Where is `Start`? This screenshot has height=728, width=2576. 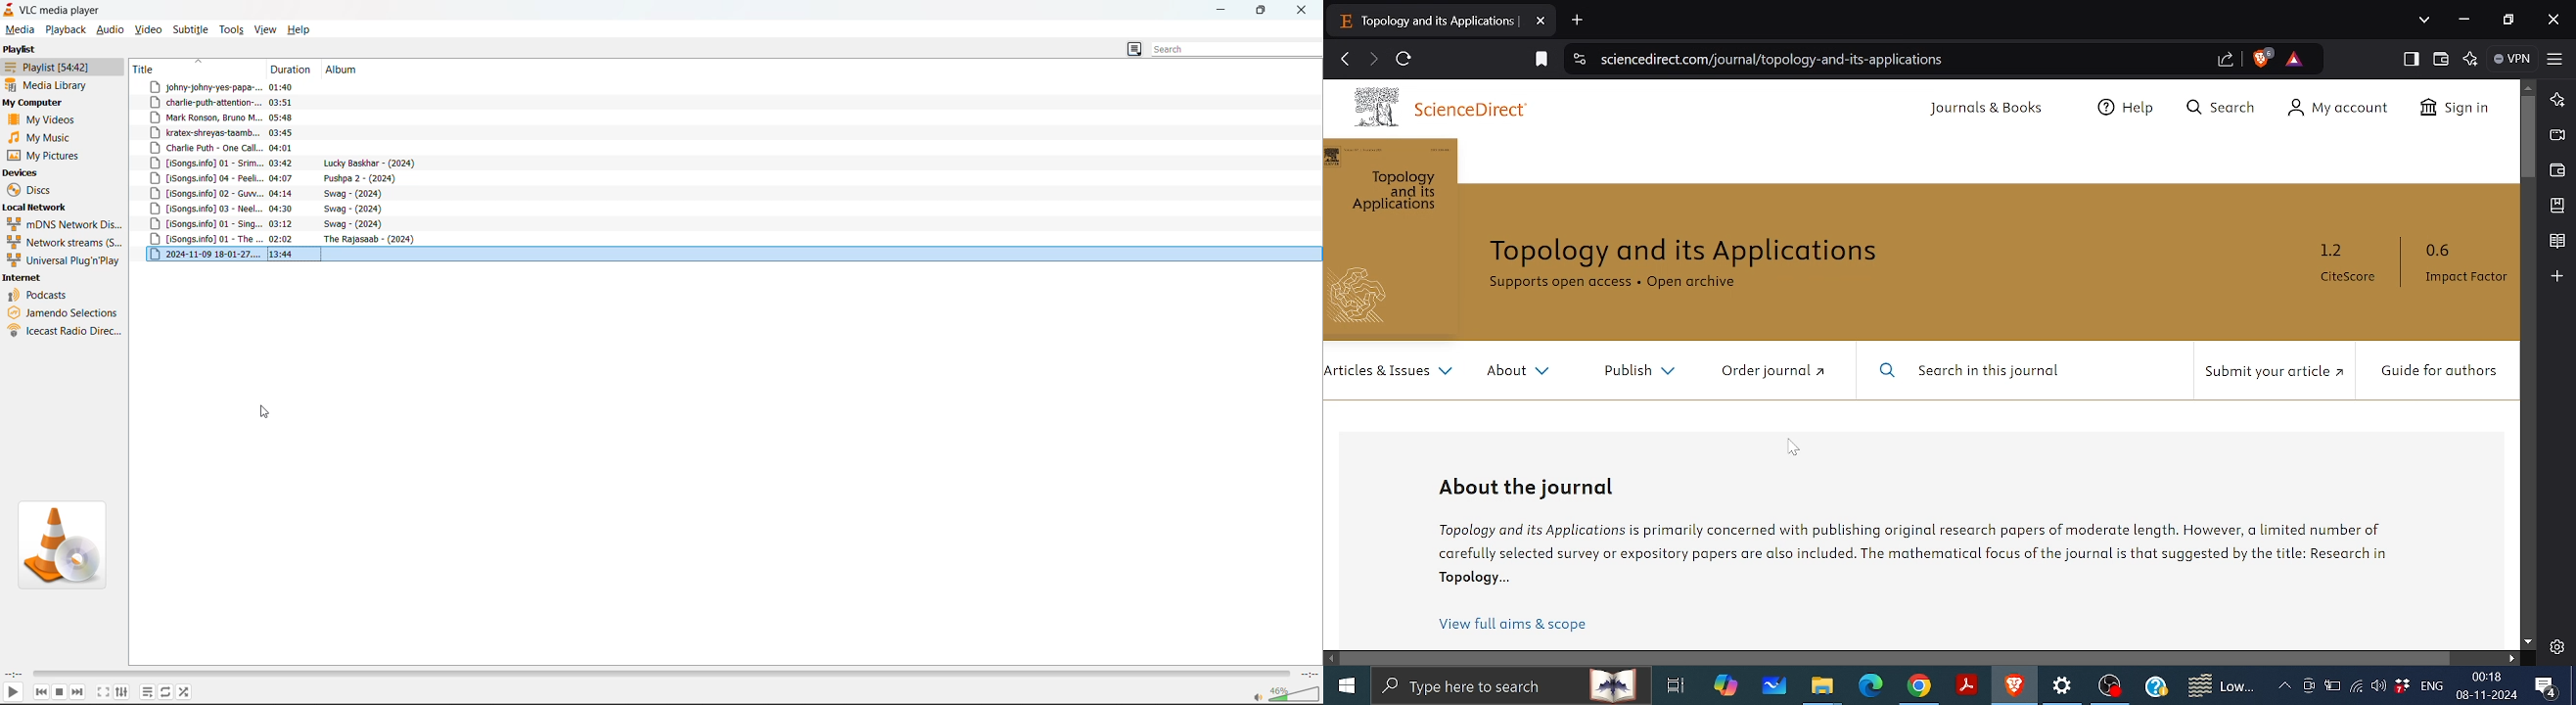
Start is located at coordinates (1347, 686).